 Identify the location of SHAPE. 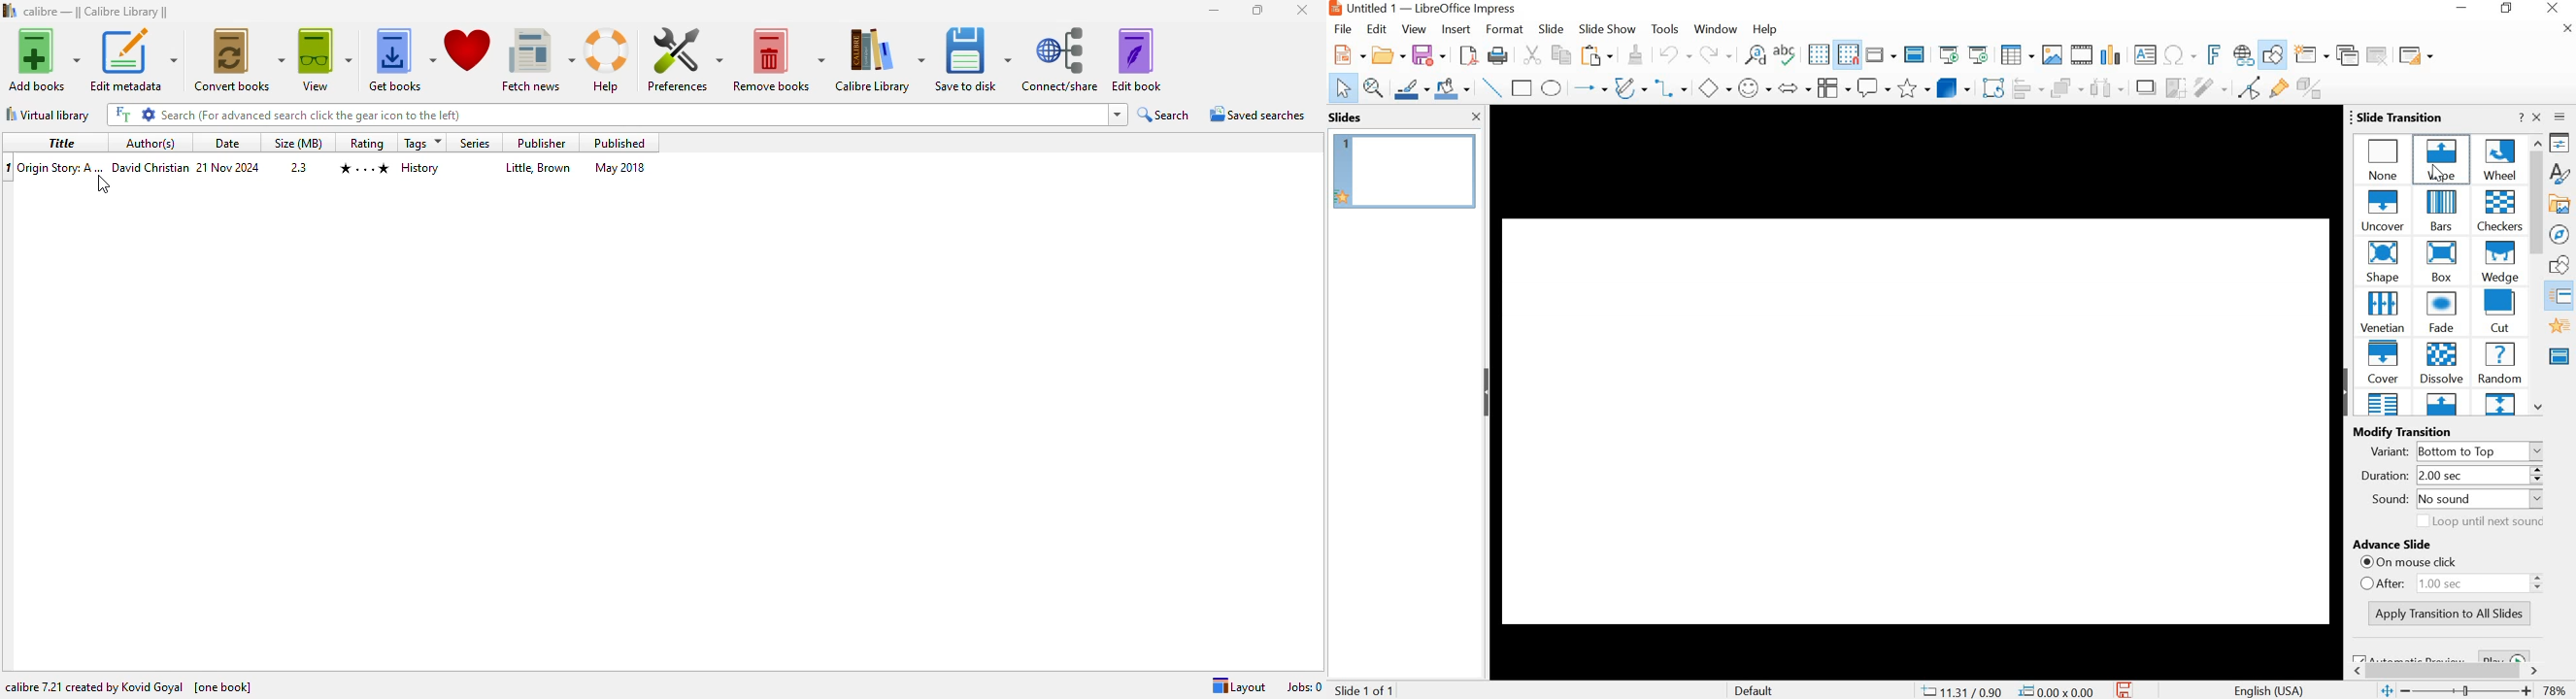
(2385, 262).